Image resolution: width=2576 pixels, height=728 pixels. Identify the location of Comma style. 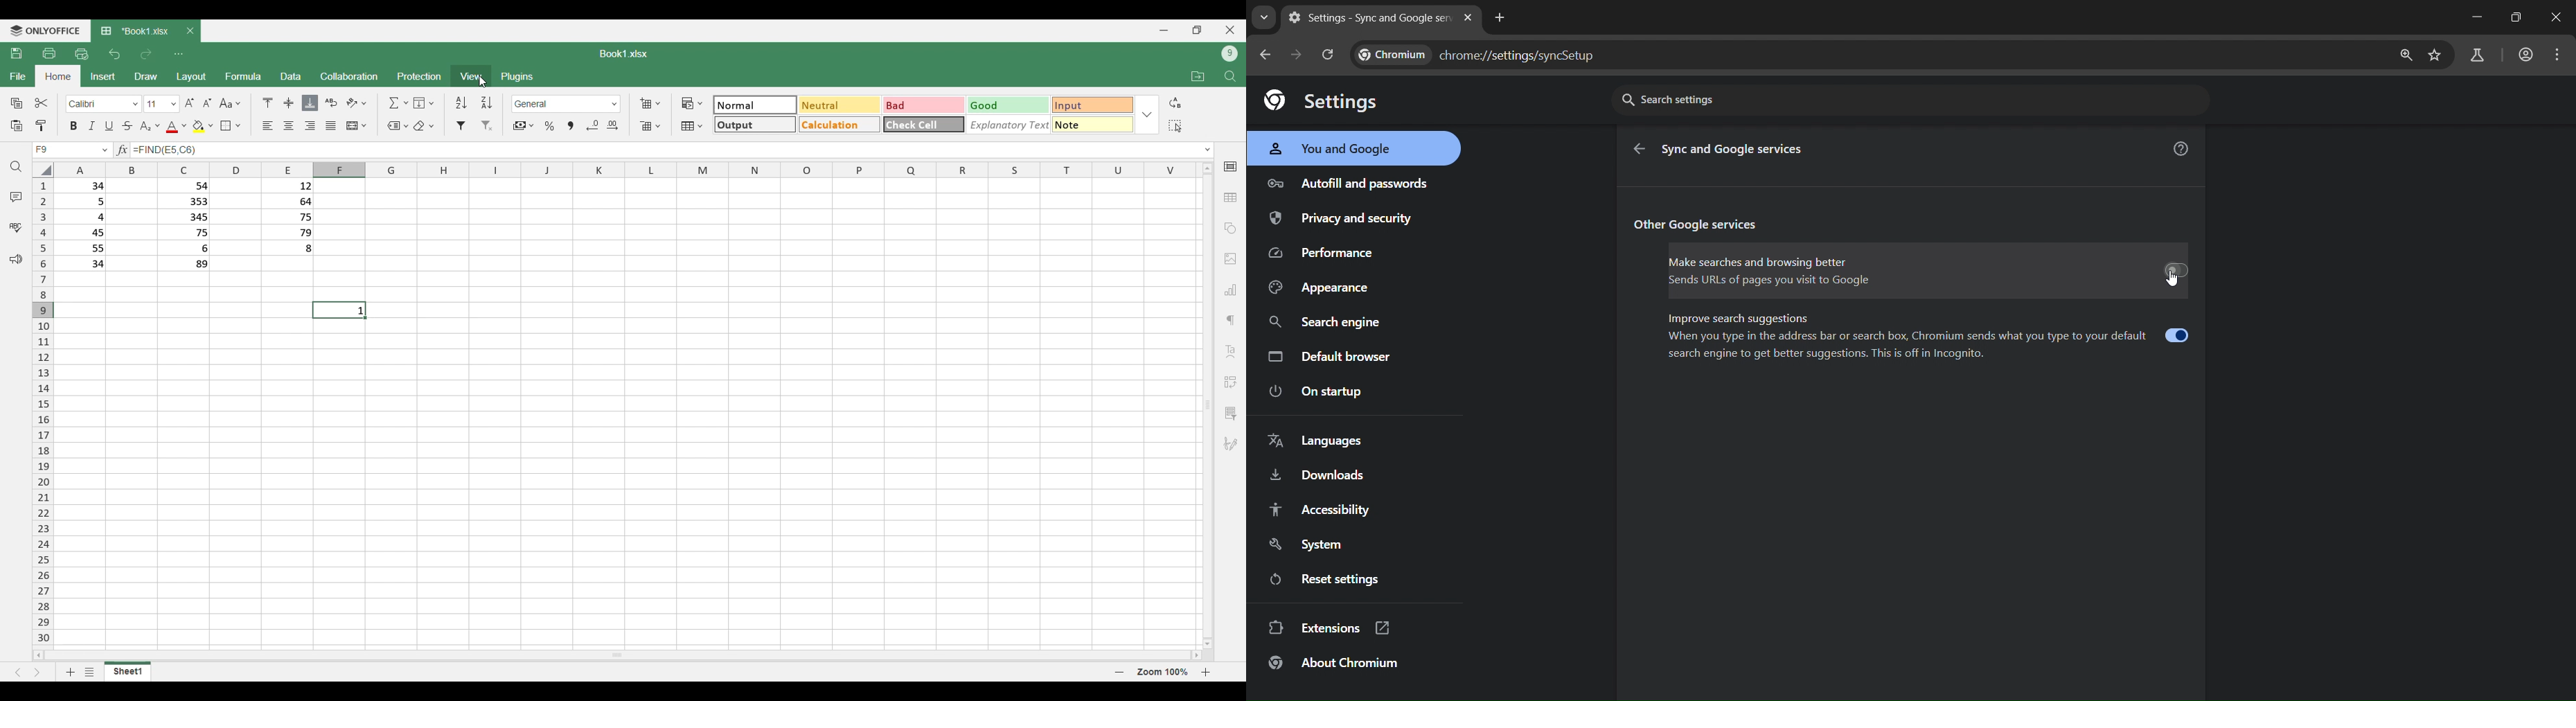
(571, 126).